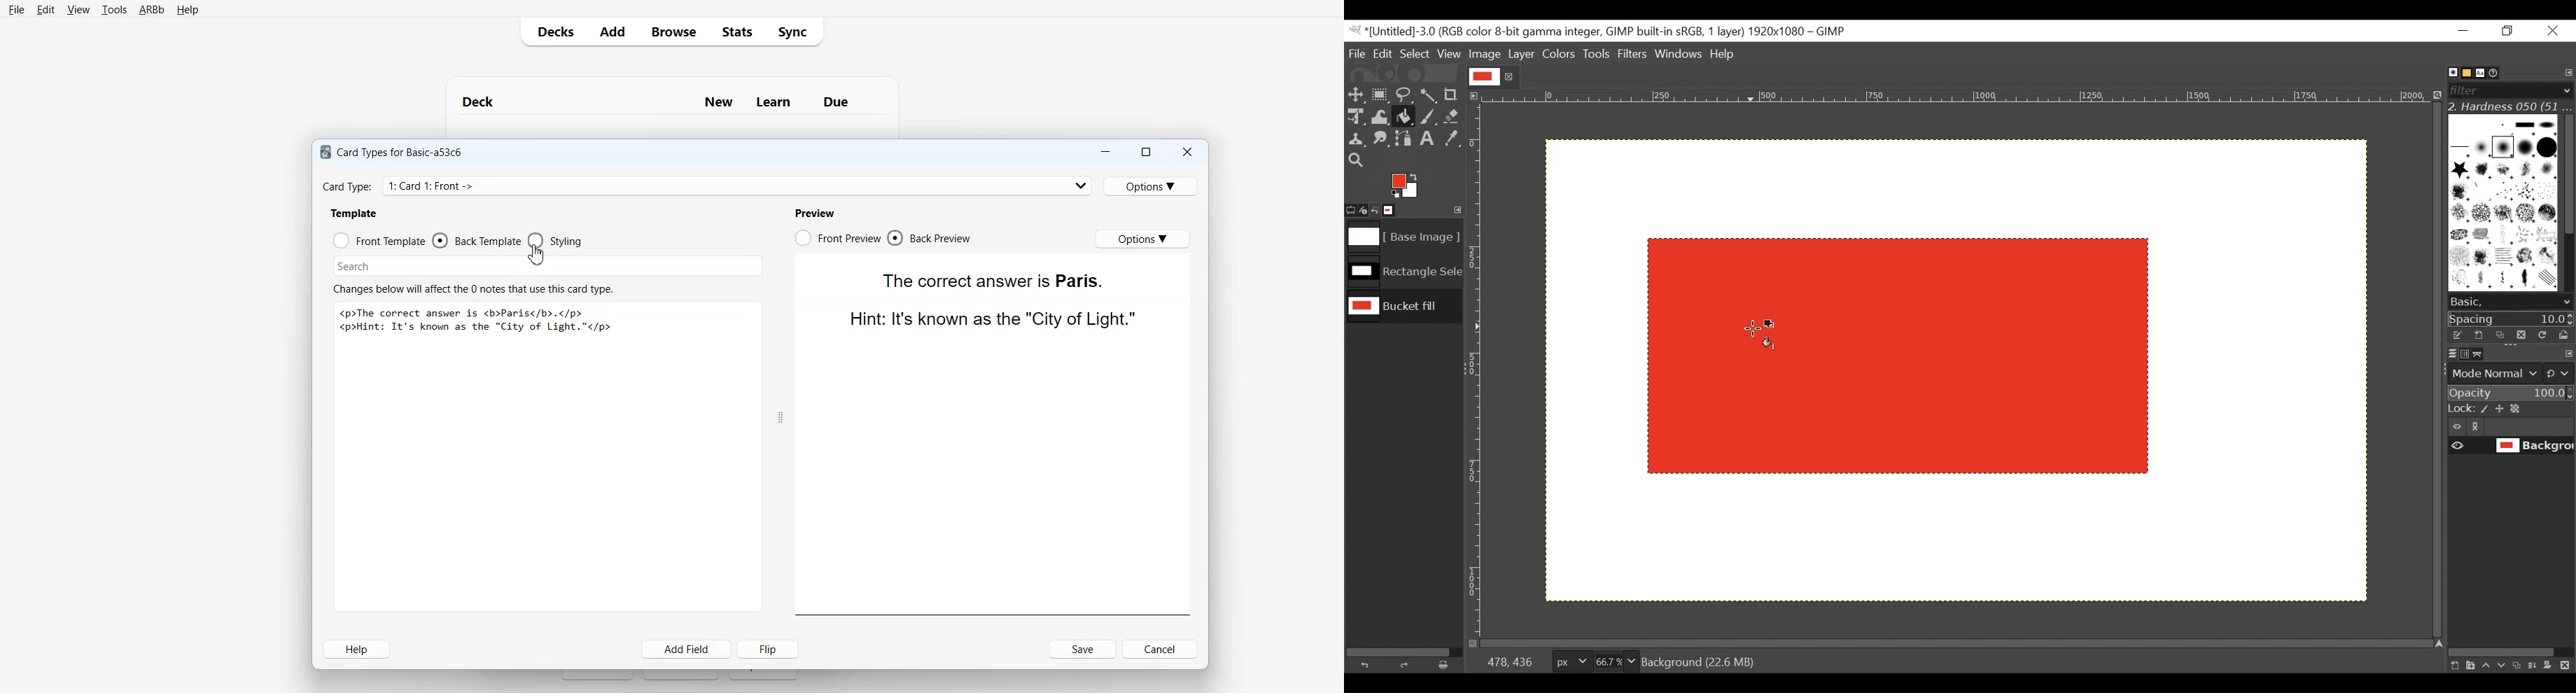  What do you see at coordinates (548, 266) in the screenshot?
I see `Search Bar` at bounding box center [548, 266].